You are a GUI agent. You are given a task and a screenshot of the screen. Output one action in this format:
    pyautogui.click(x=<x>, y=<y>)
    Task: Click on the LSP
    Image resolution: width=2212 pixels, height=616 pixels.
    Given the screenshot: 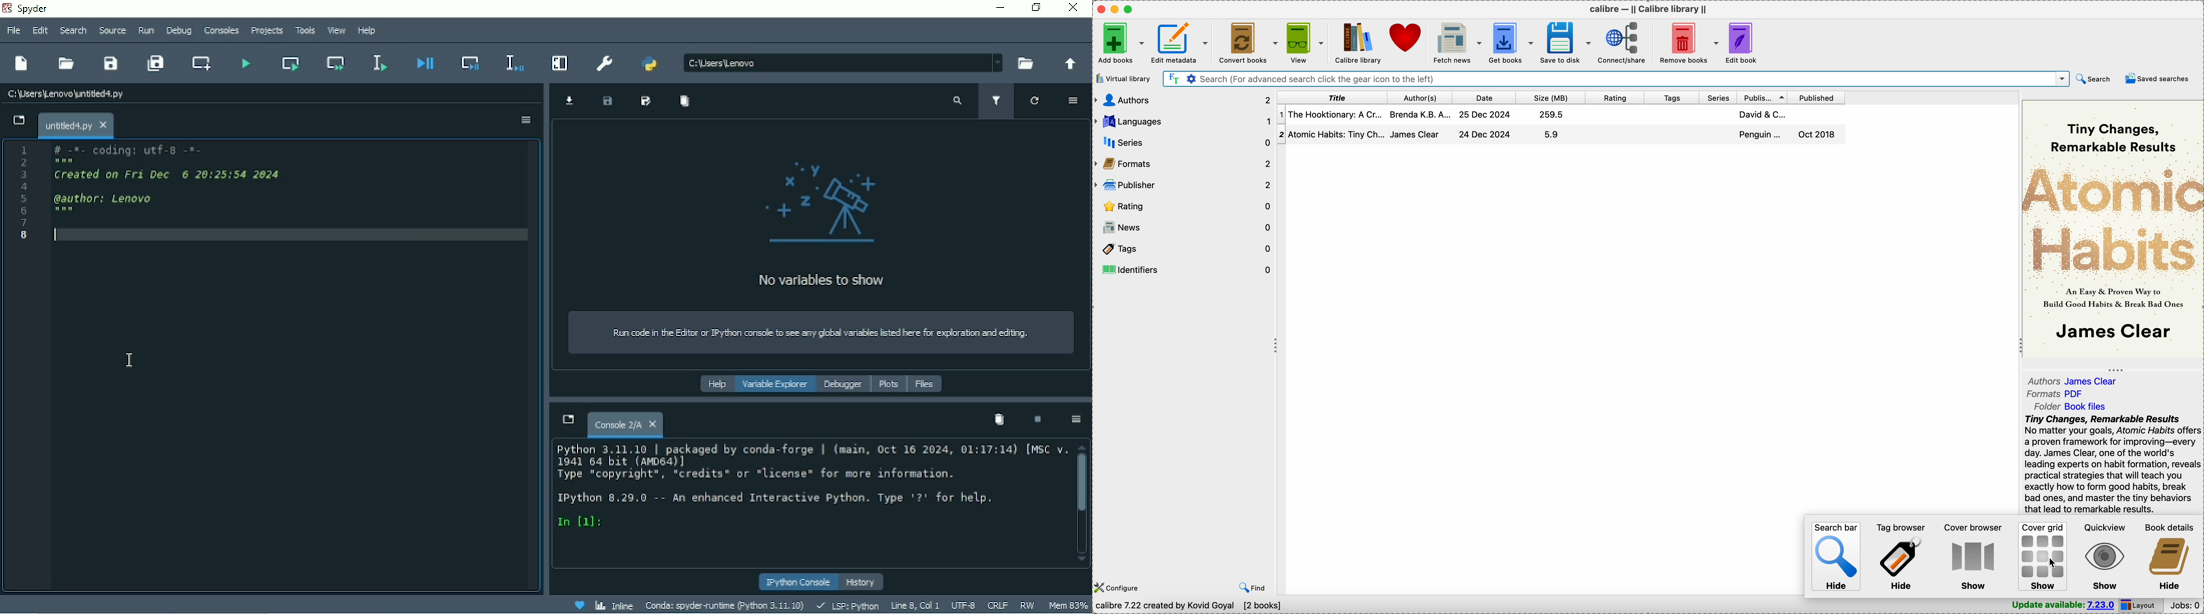 What is the action you would take?
    pyautogui.click(x=847, y=606)
    